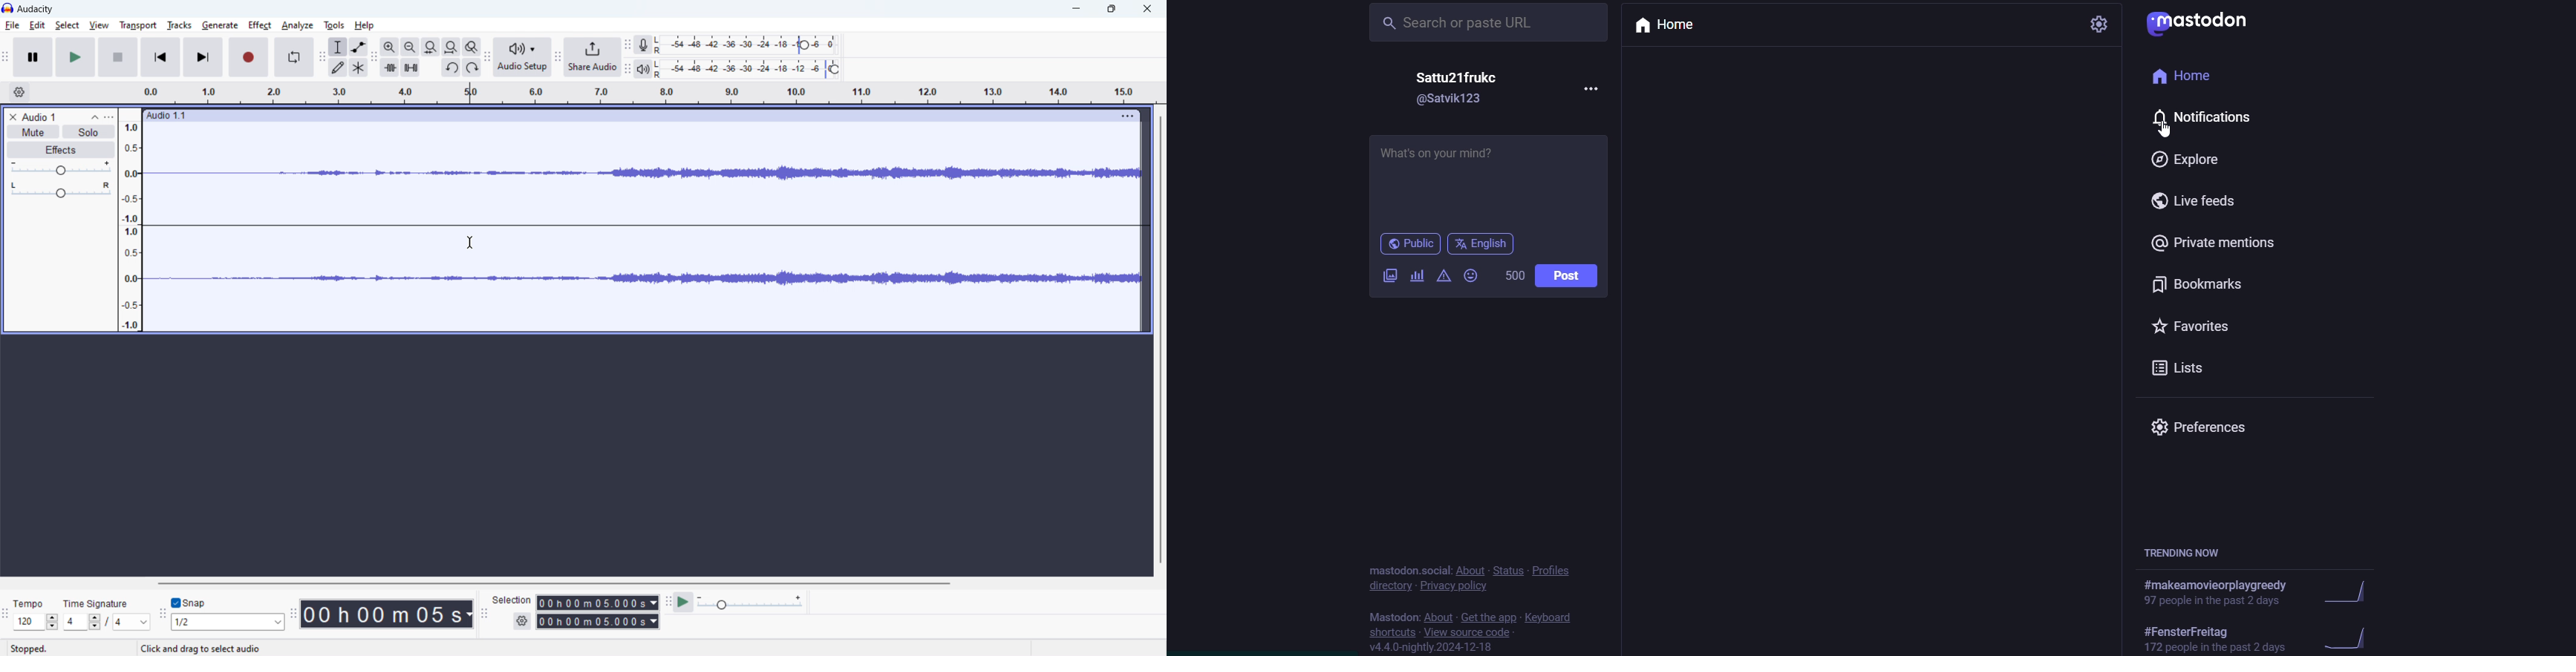 Image resolution: width=2576 pixels, height=672 pixels. Describe the element at coordinates (1391, 275) in the screenshot. I see `Attach images` at that location.